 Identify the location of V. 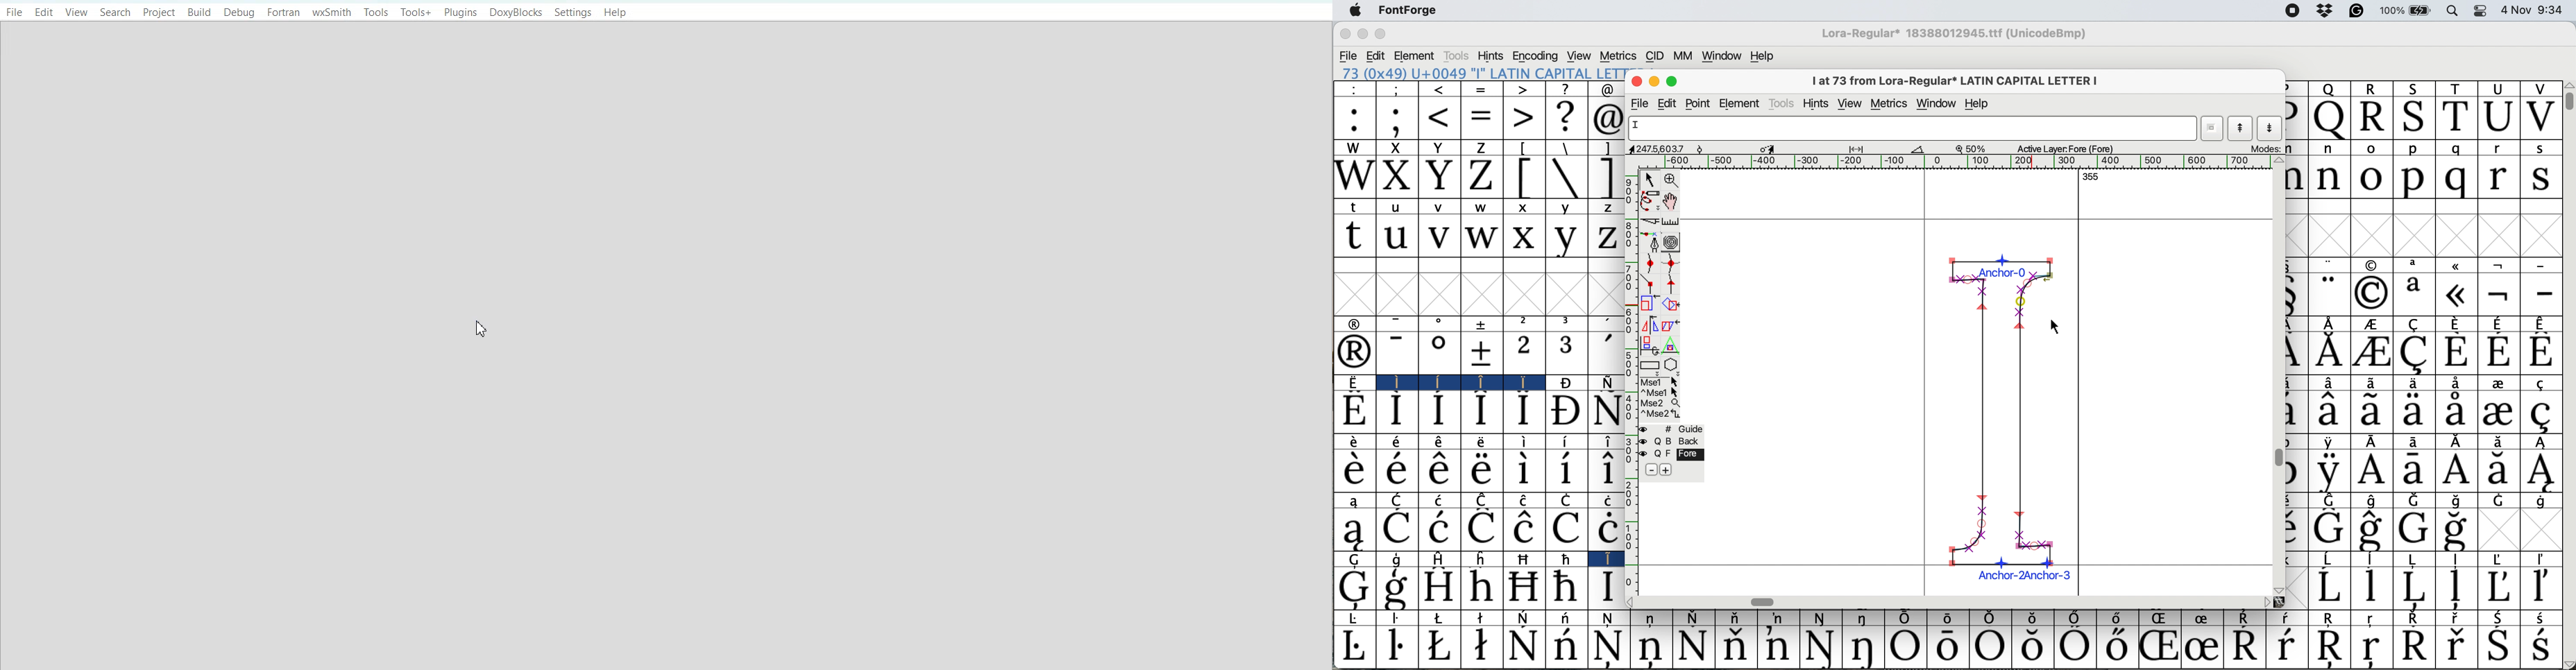
(2541, 117).